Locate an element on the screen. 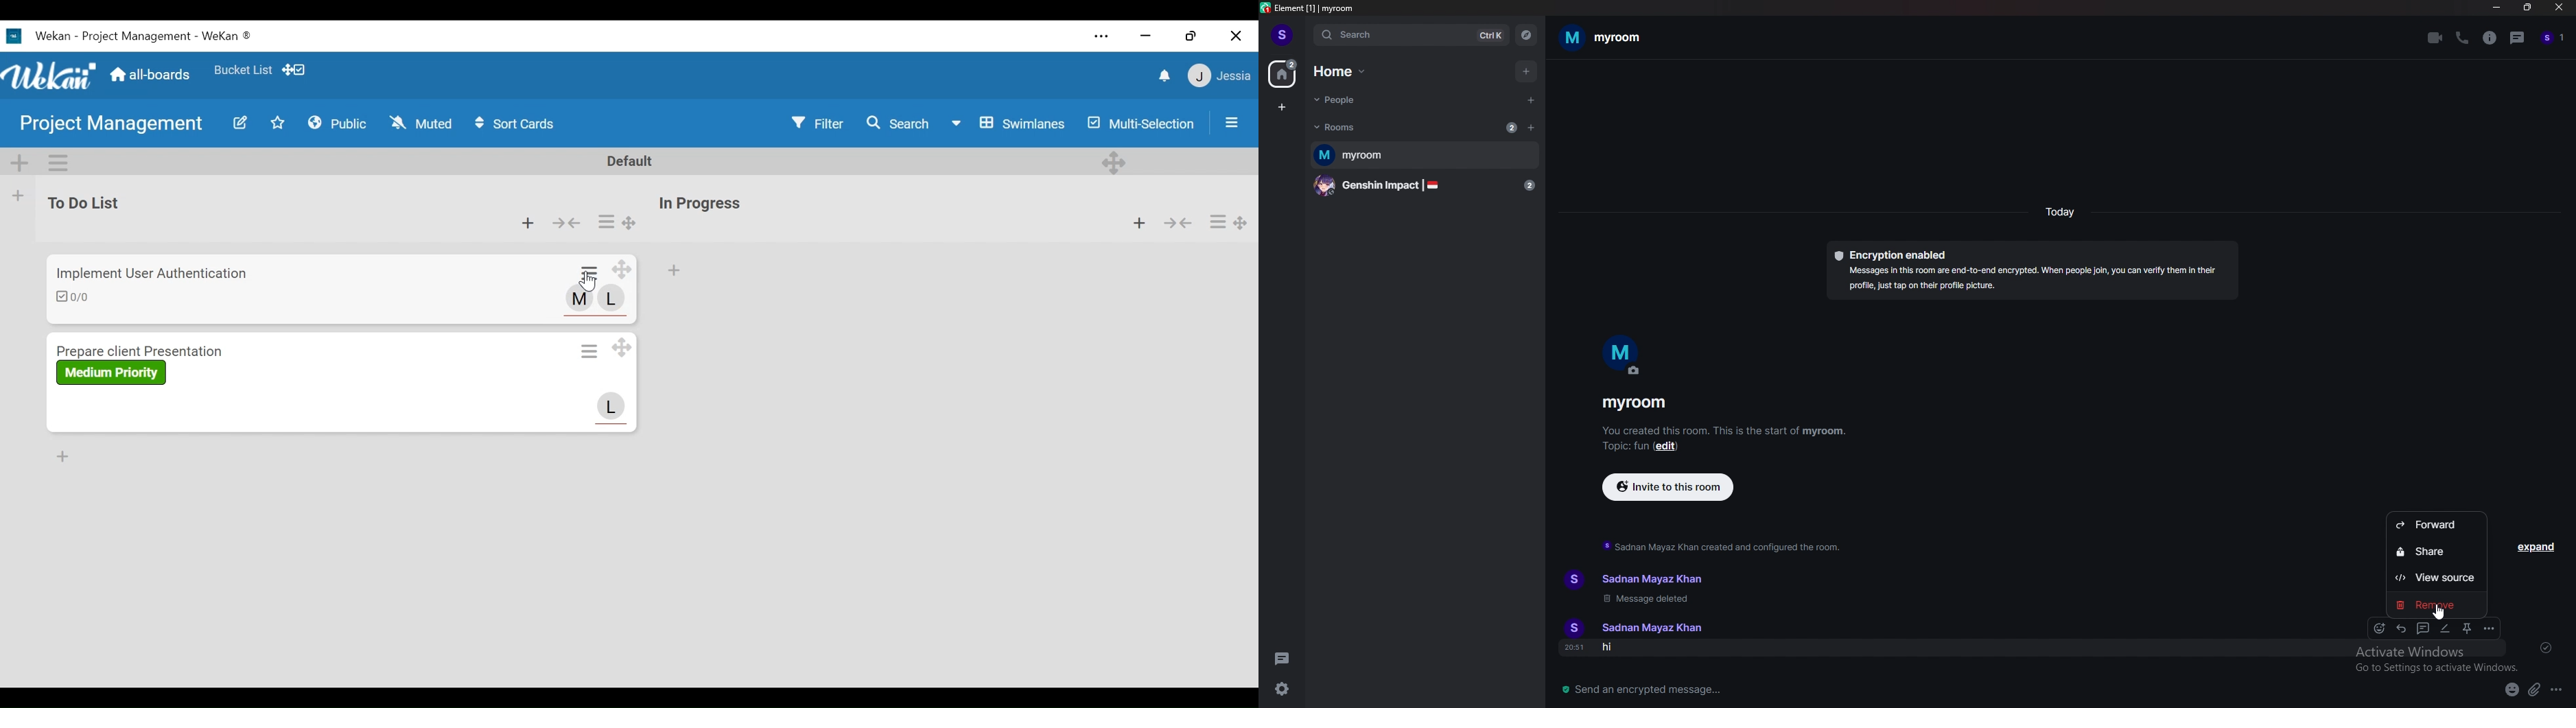  sadnan mayaz khan 20:51 hi is located at coordinates (1645, 638).